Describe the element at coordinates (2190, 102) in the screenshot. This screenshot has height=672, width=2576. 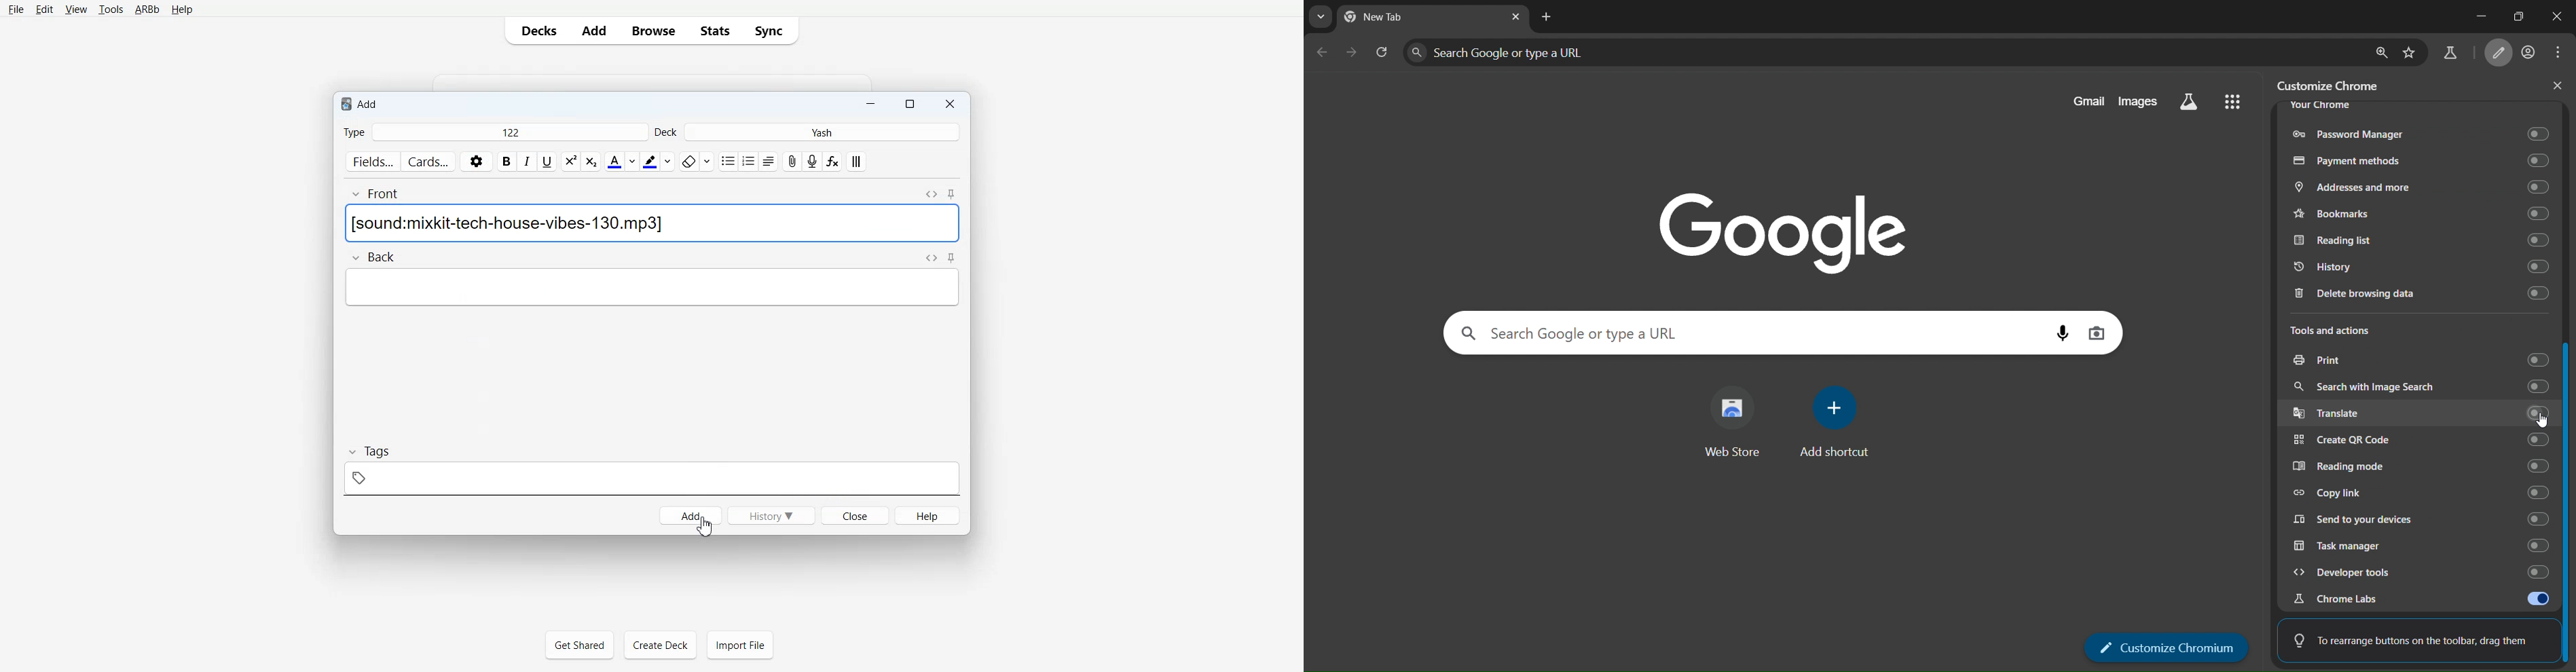
I see `search labs` at that location.